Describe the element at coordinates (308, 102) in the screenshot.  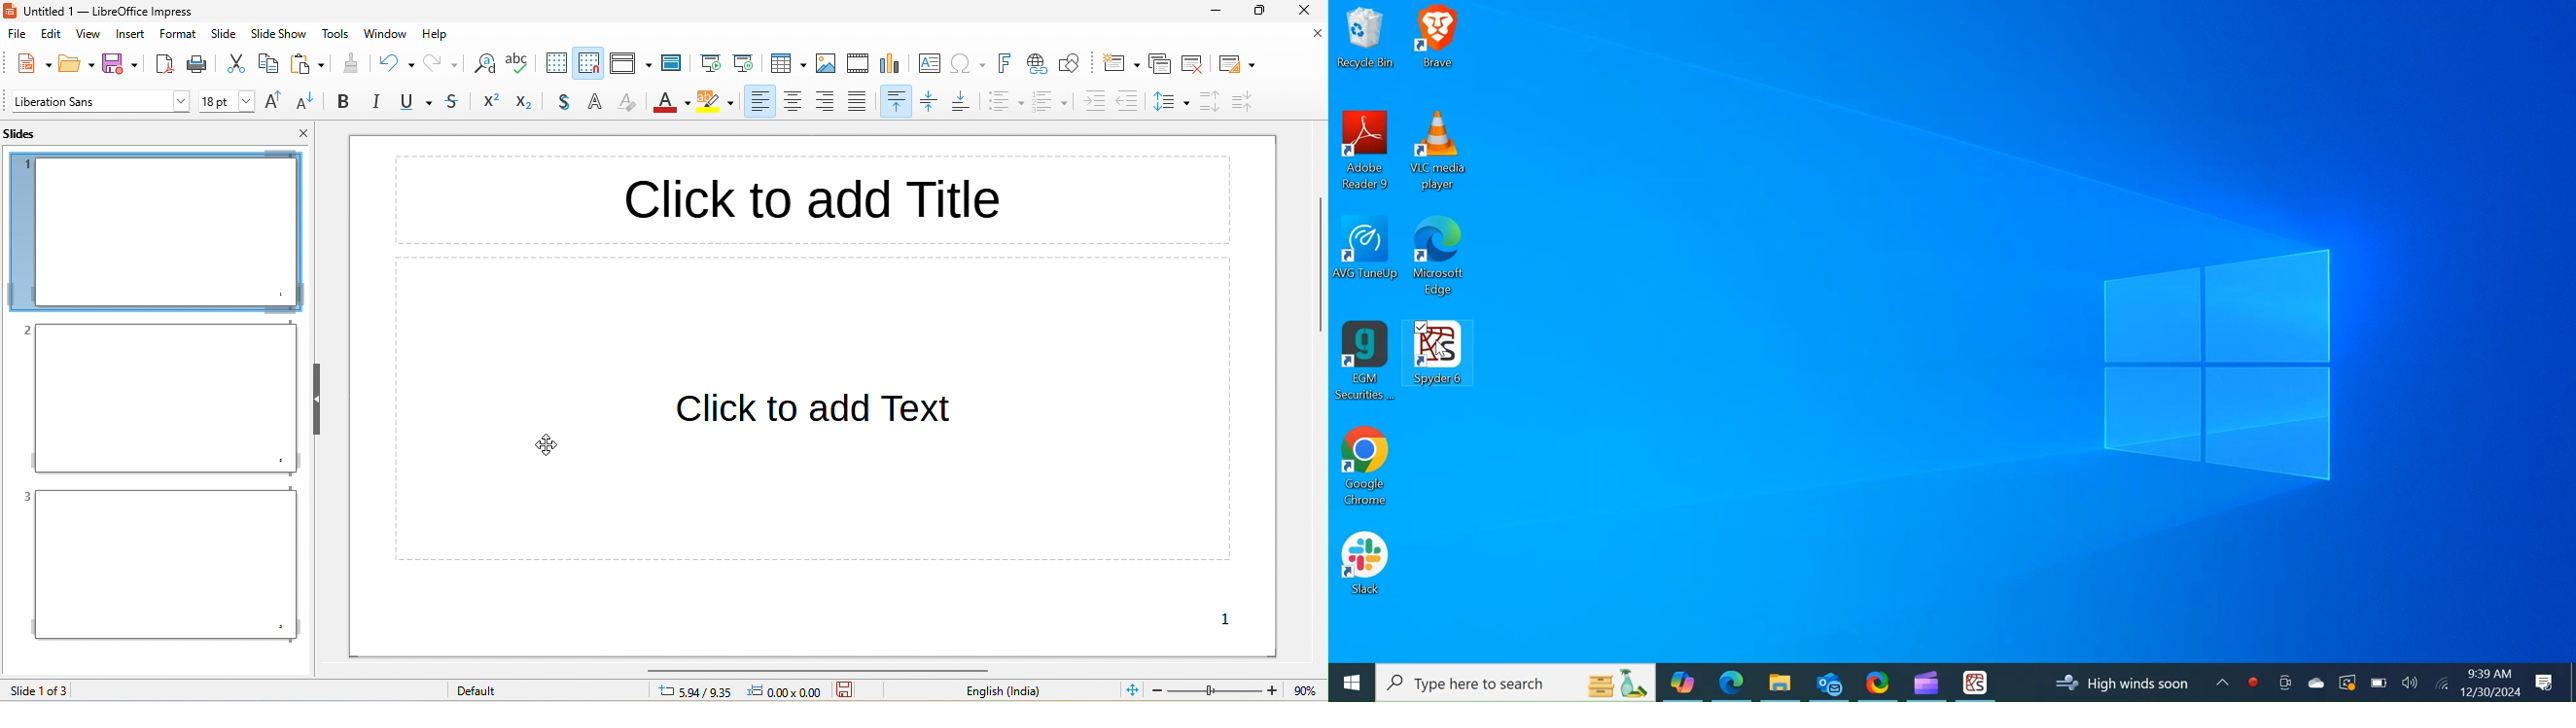
I see `decrease font size` at that location.